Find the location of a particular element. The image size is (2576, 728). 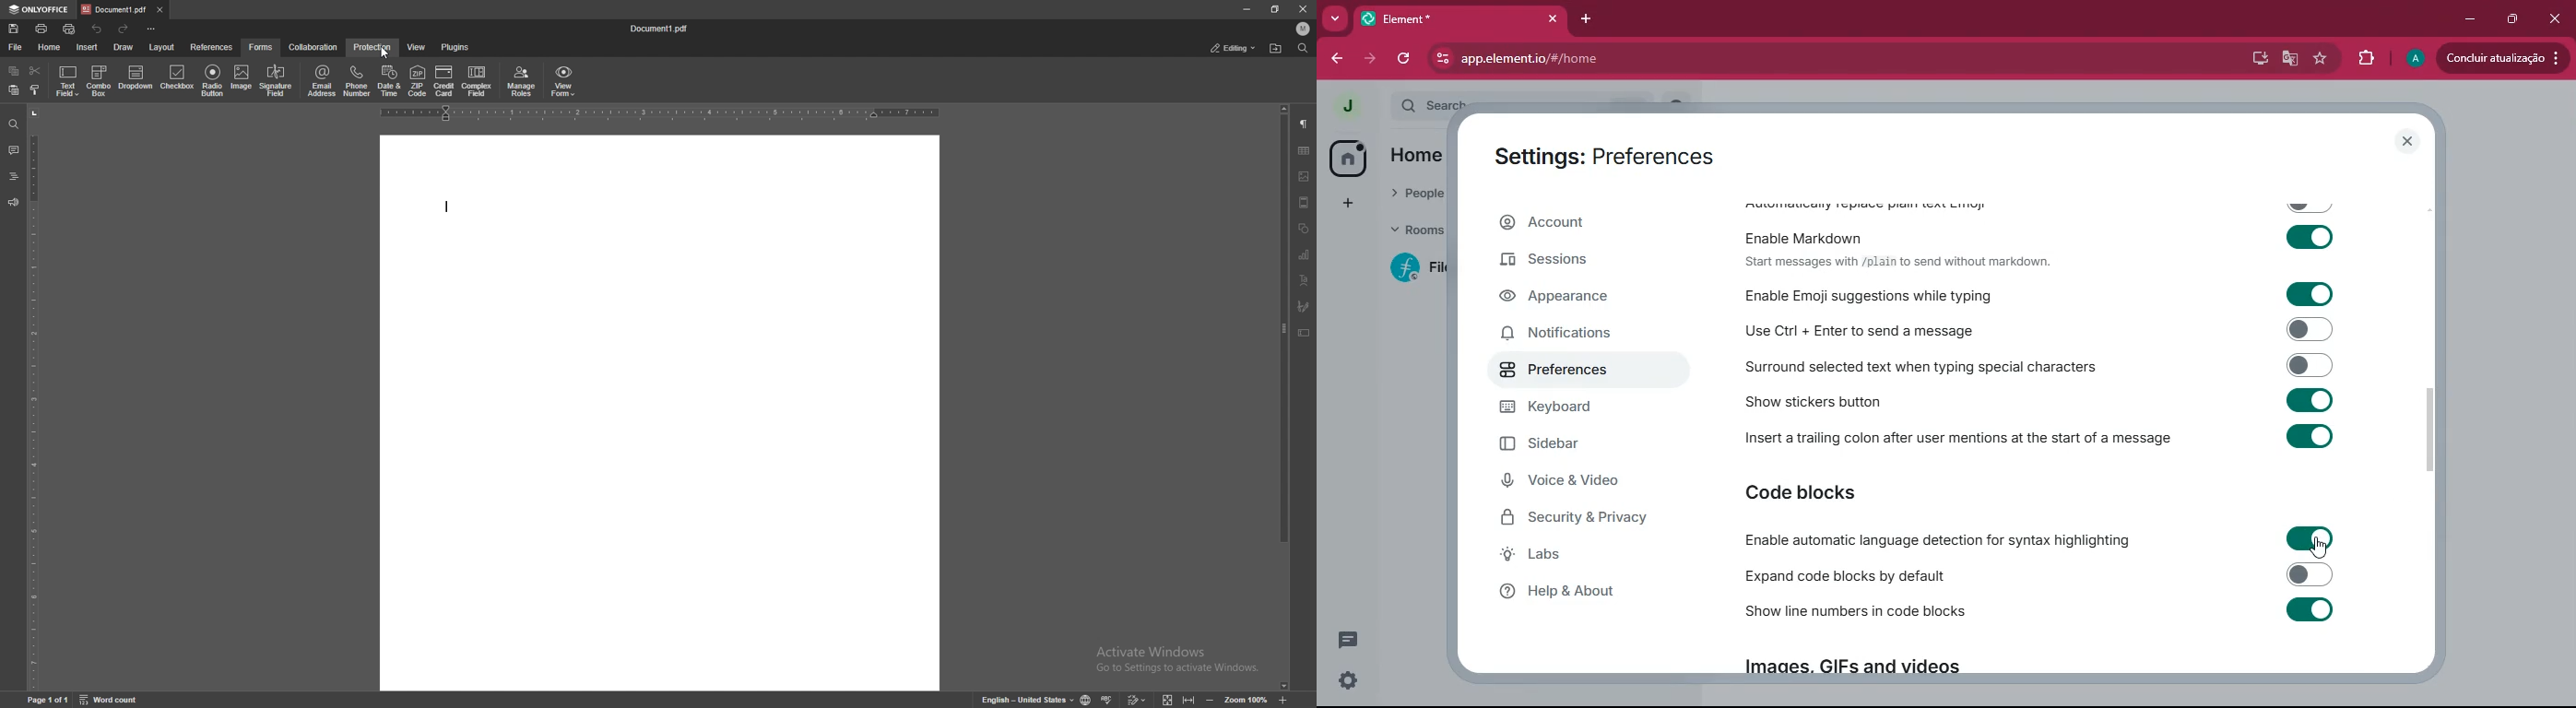

comment is located at coordinates (14, 150).